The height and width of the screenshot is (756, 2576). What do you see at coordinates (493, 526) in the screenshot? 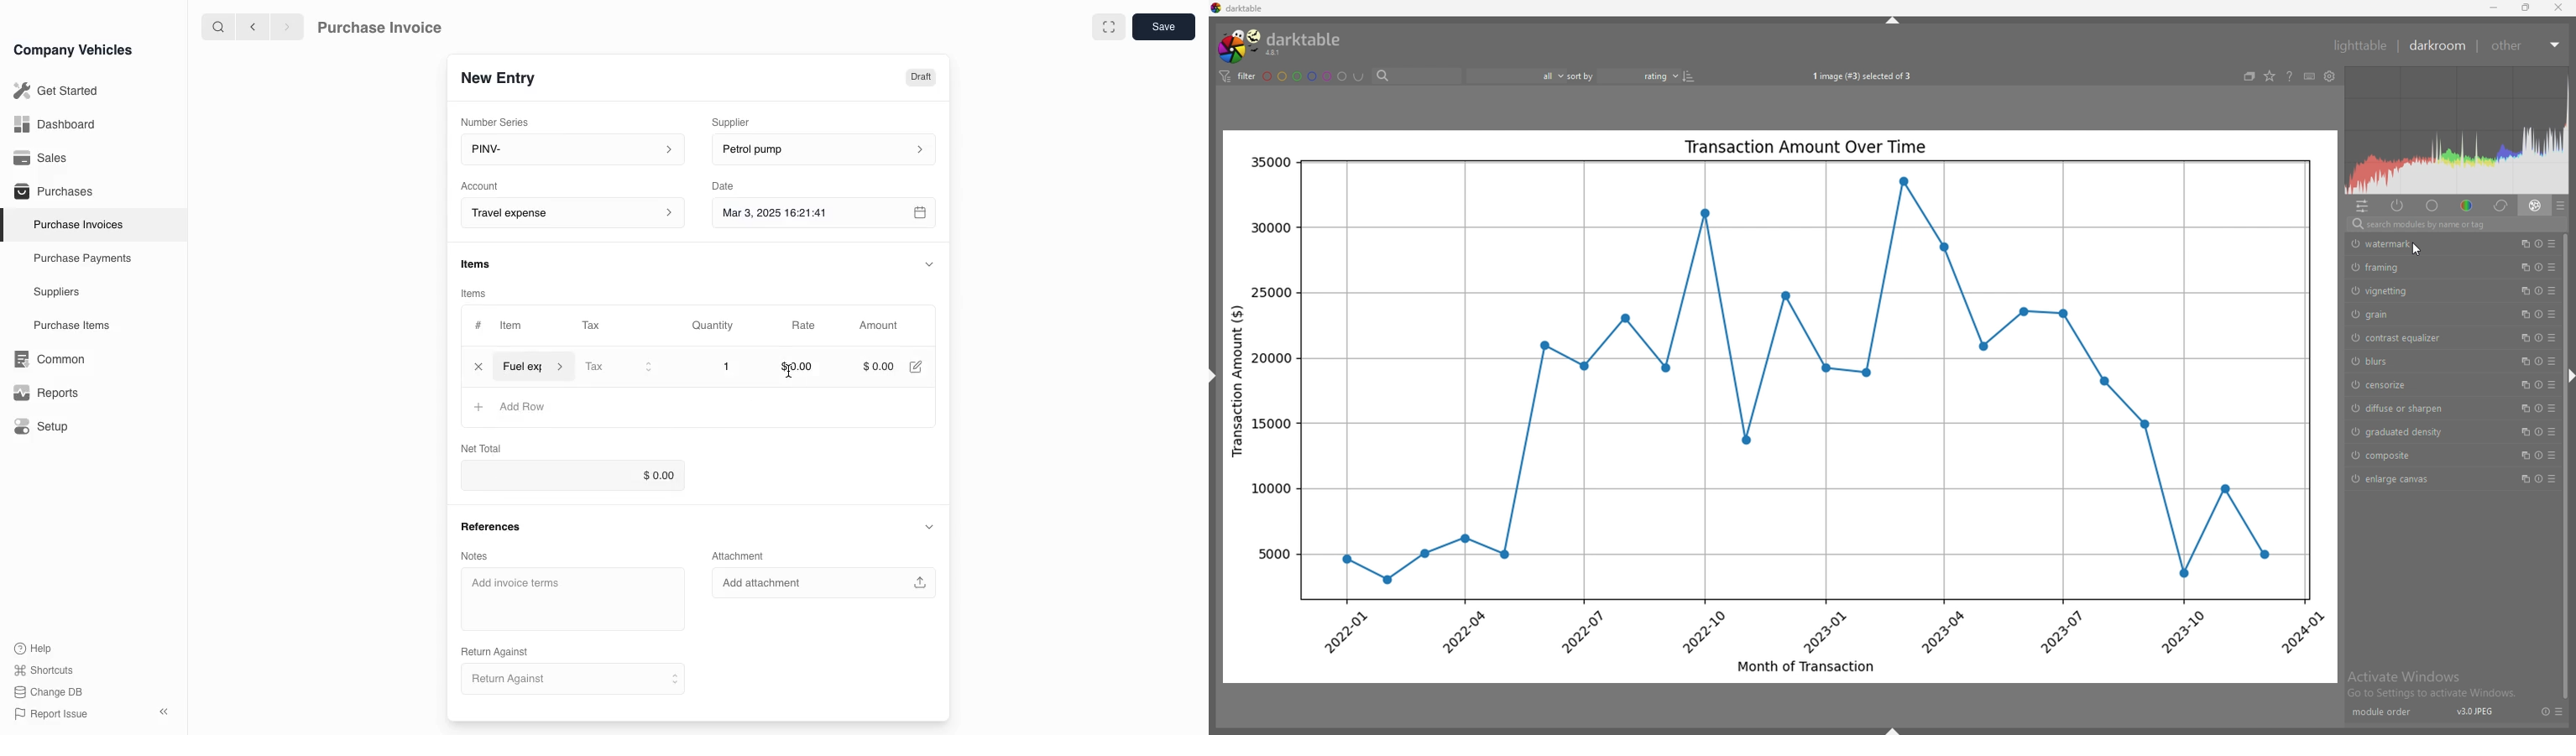
I see `References` at bounding box center [493, 526].